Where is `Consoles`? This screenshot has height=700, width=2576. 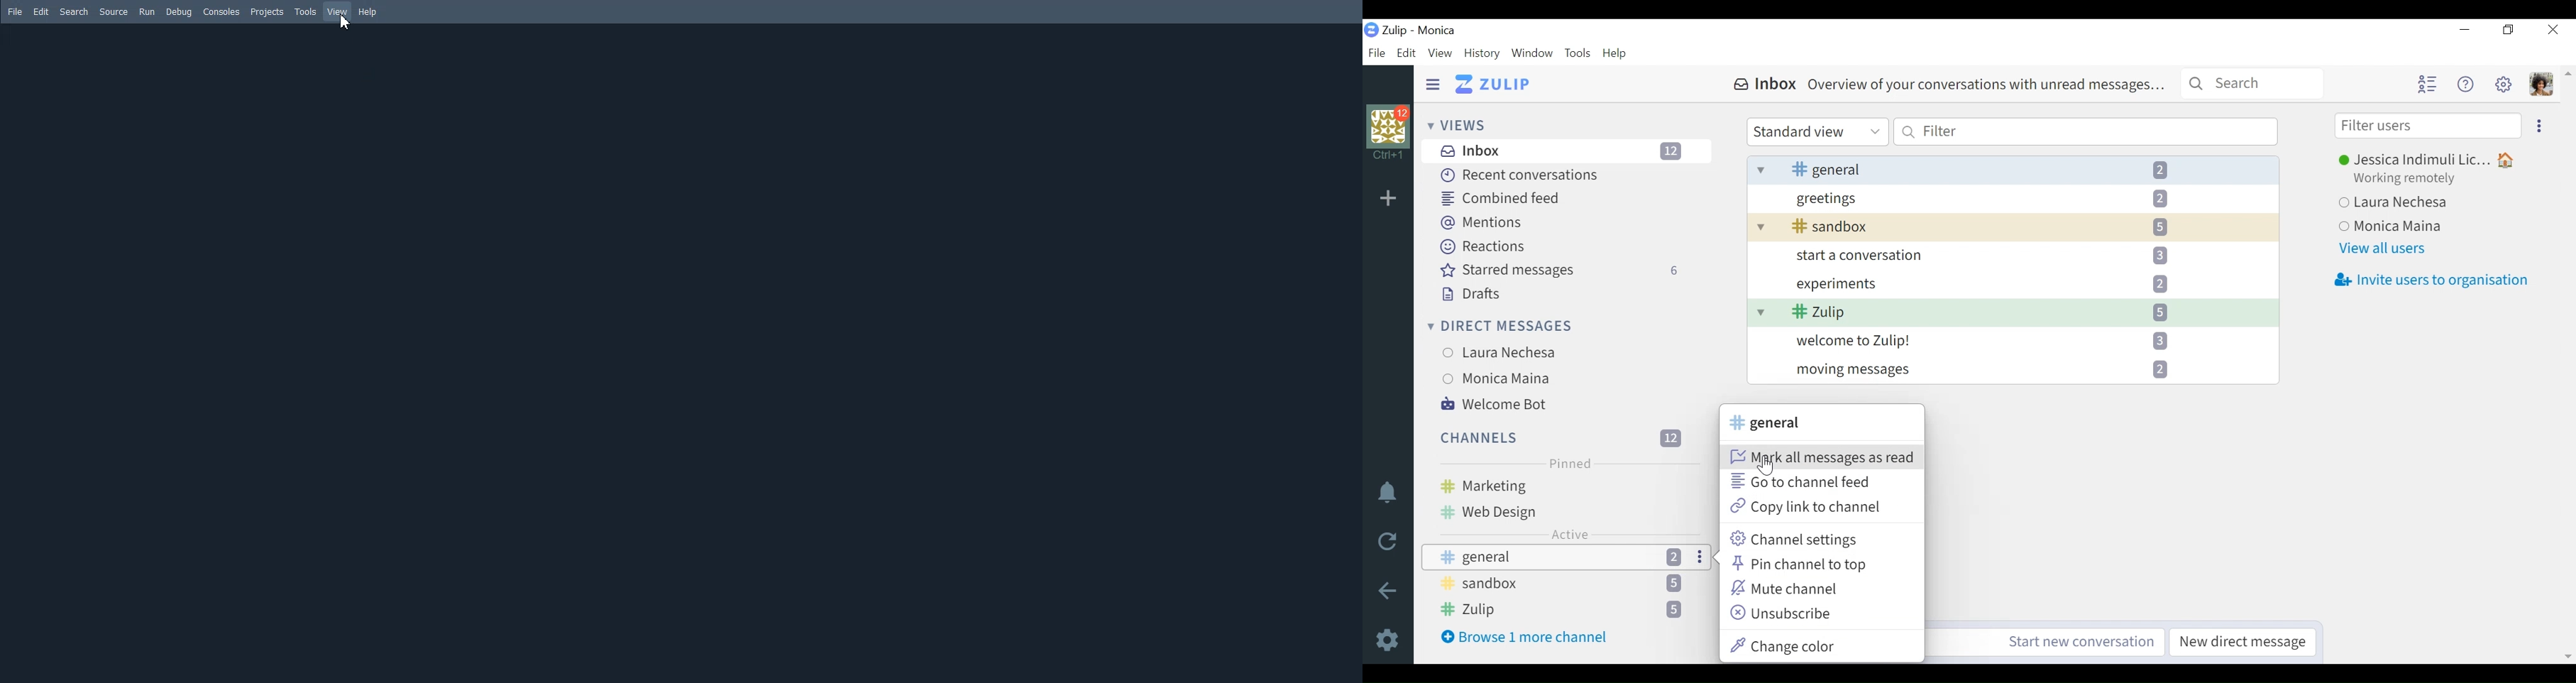
Consoles is located at coordinates (221, 11).